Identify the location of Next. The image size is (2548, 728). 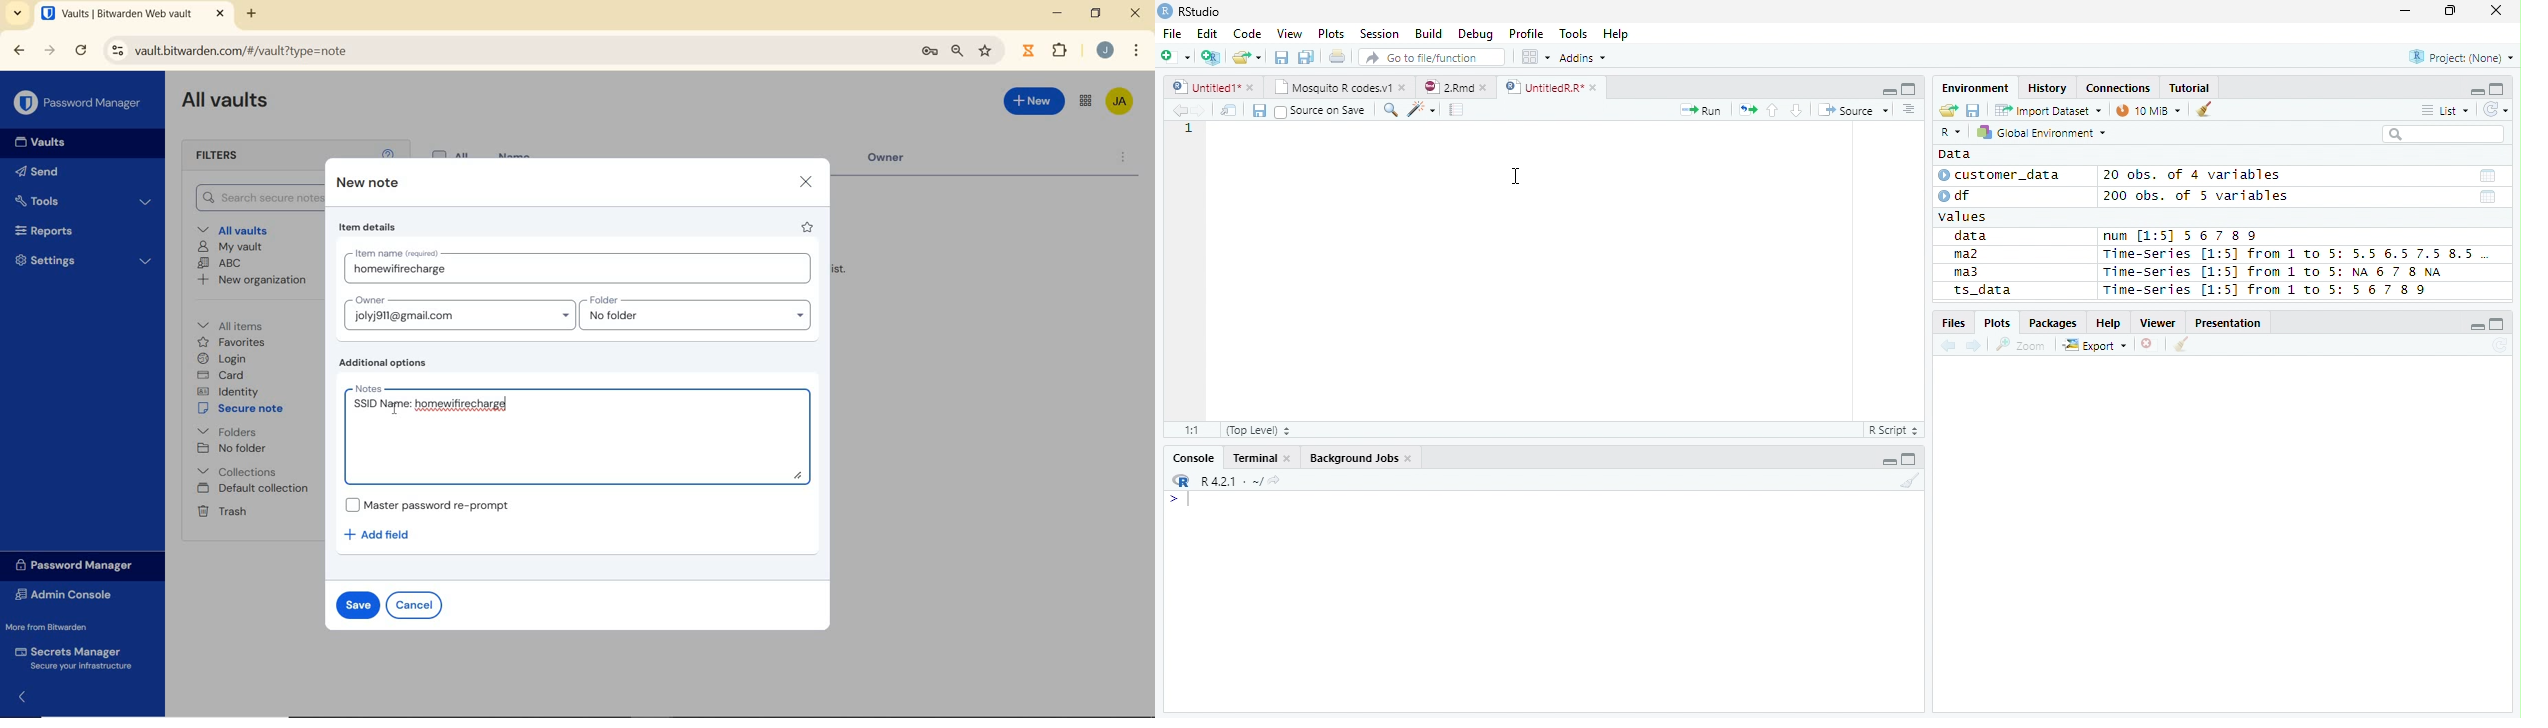
(1200, 111).